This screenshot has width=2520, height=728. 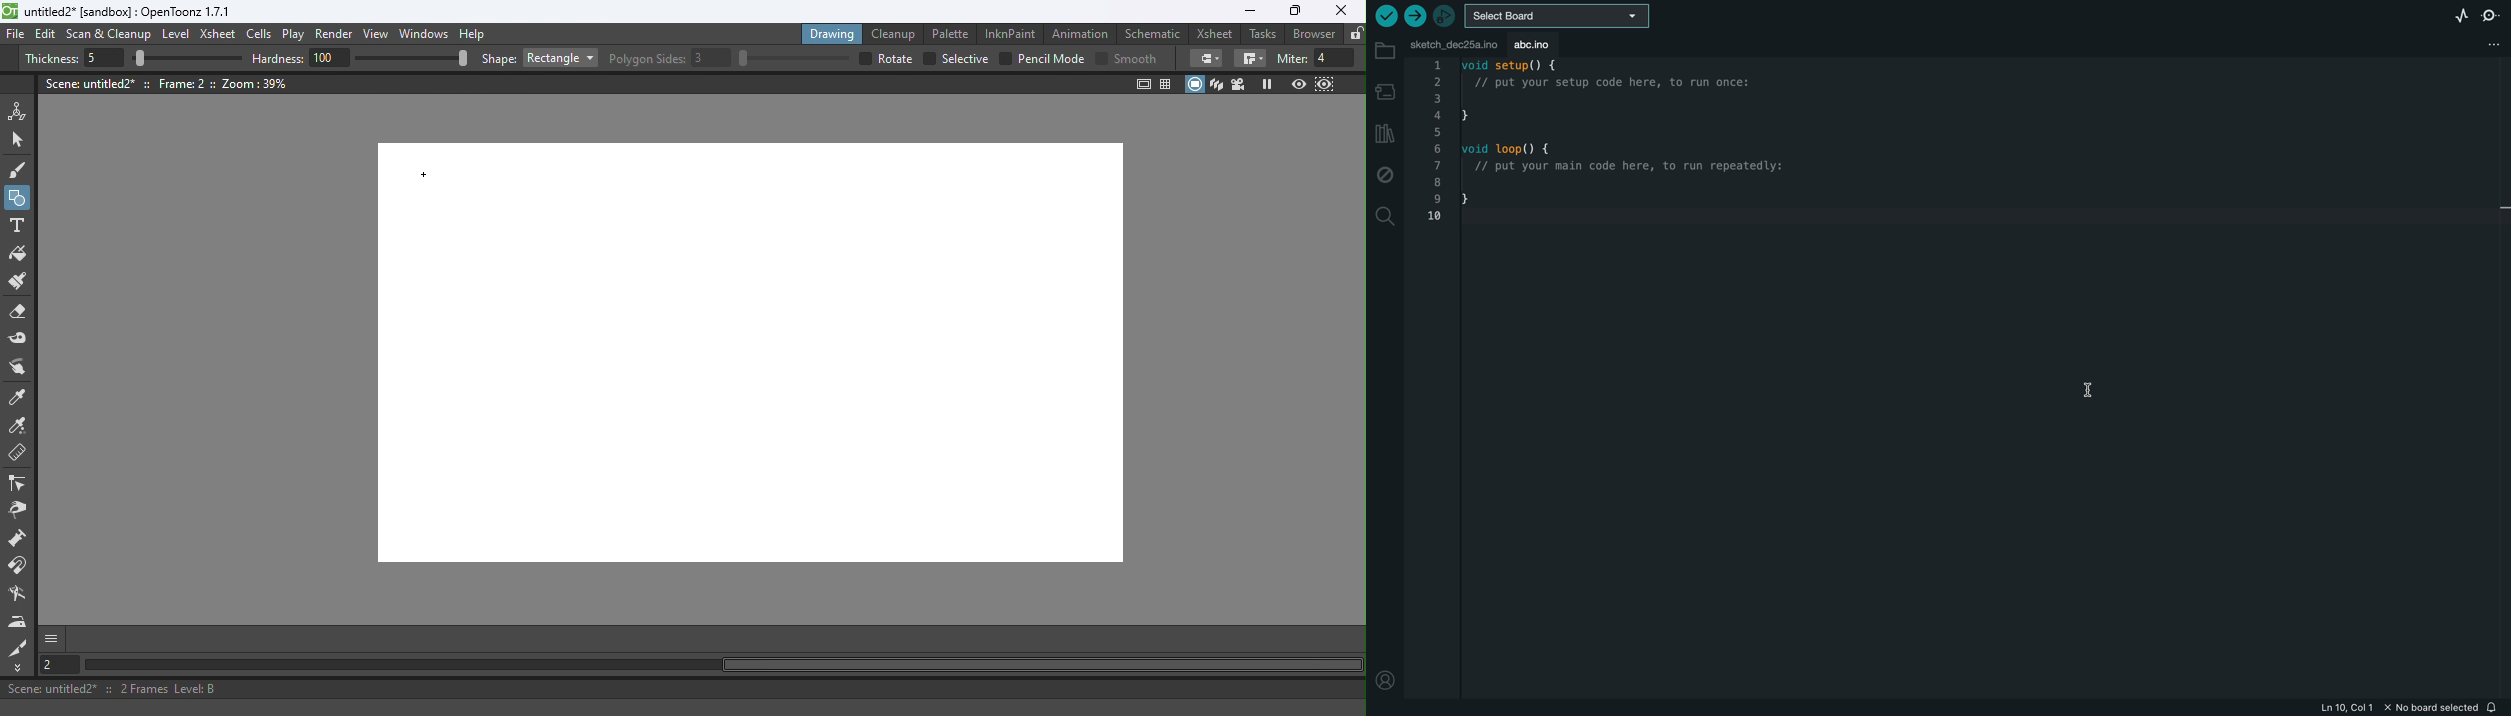 I want to click on More Tools, so click(x=19, y=668).